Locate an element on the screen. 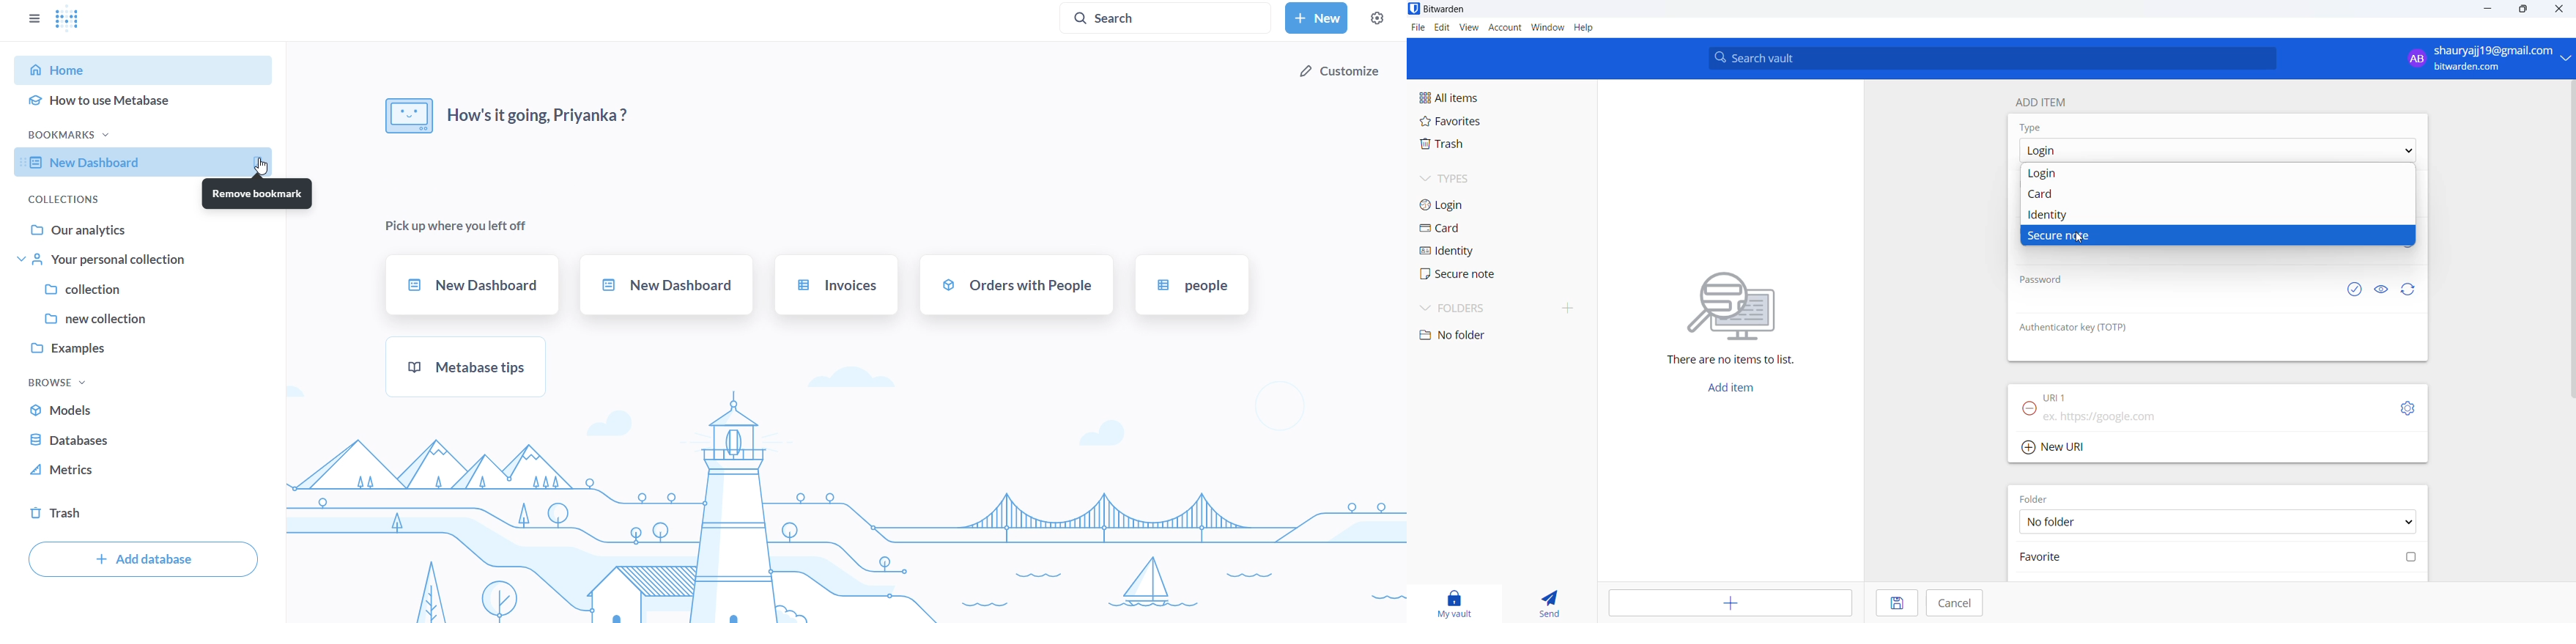 This screenshot has height=644, width=2576. database is located at coordinates (68, 440).